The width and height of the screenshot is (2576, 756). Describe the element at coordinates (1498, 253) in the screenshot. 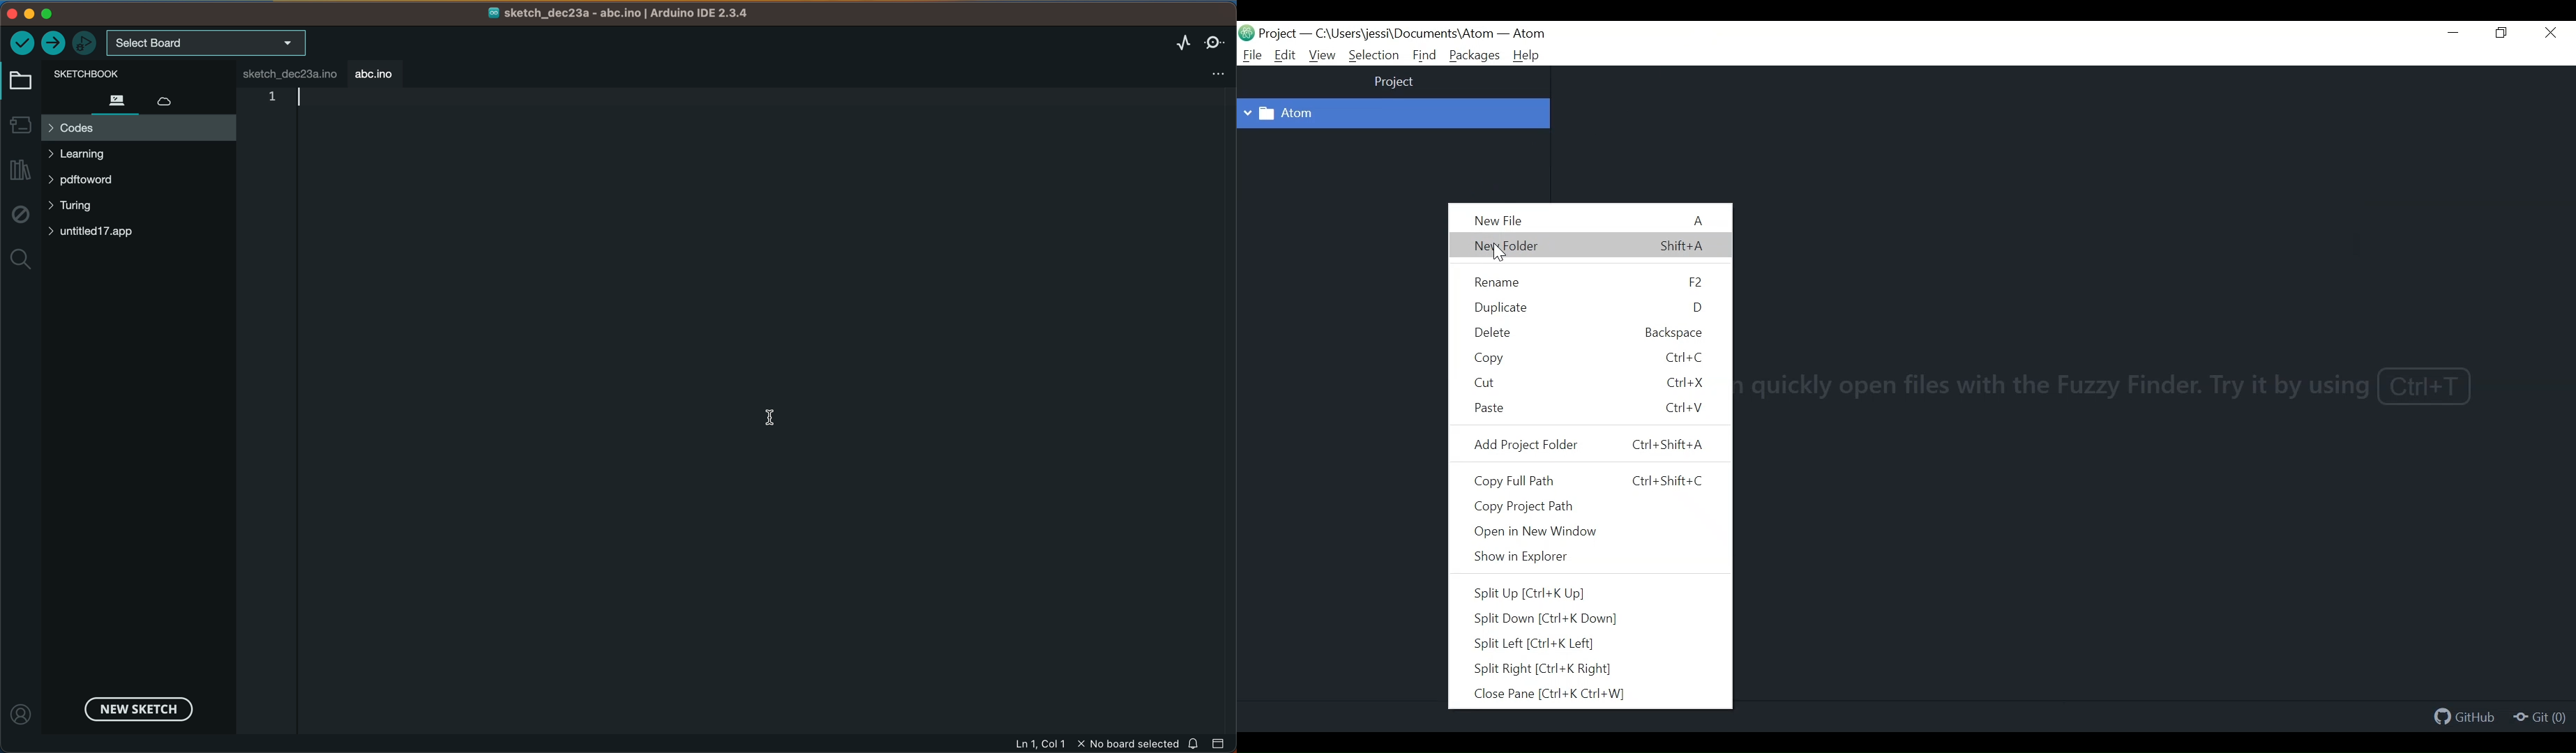

I see `Cursor` at that location.